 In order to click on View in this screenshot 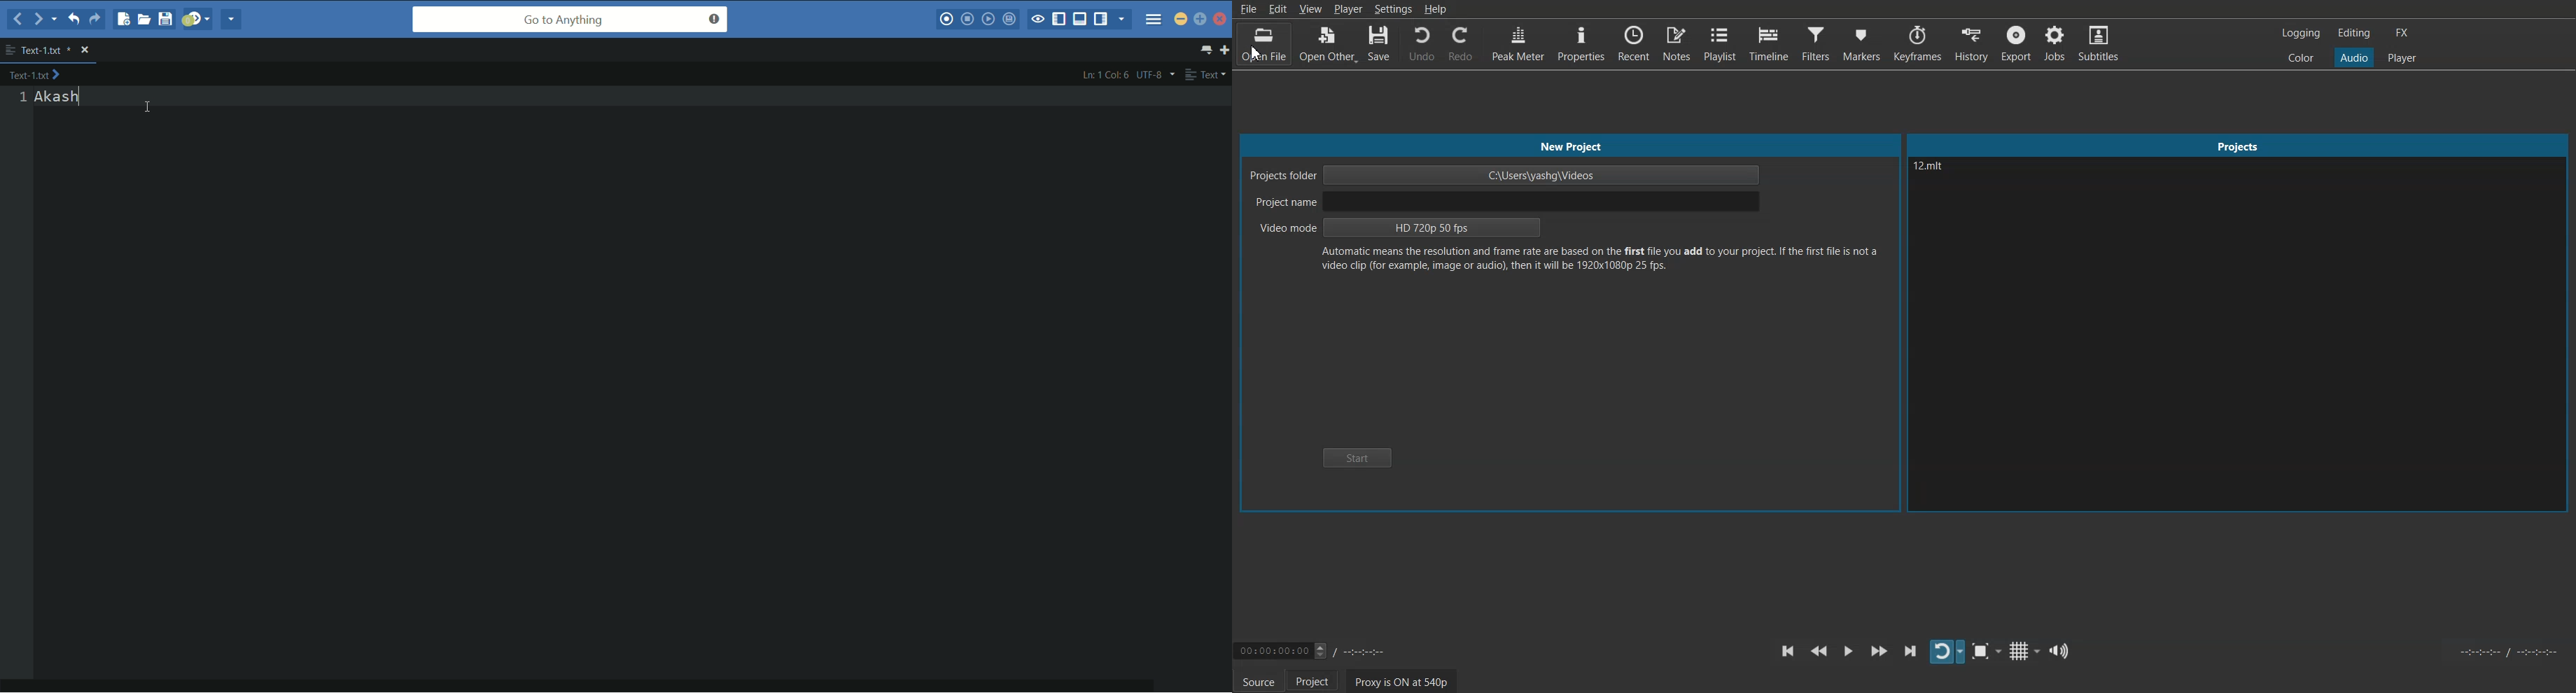, I will do `click(1312, 8)`.